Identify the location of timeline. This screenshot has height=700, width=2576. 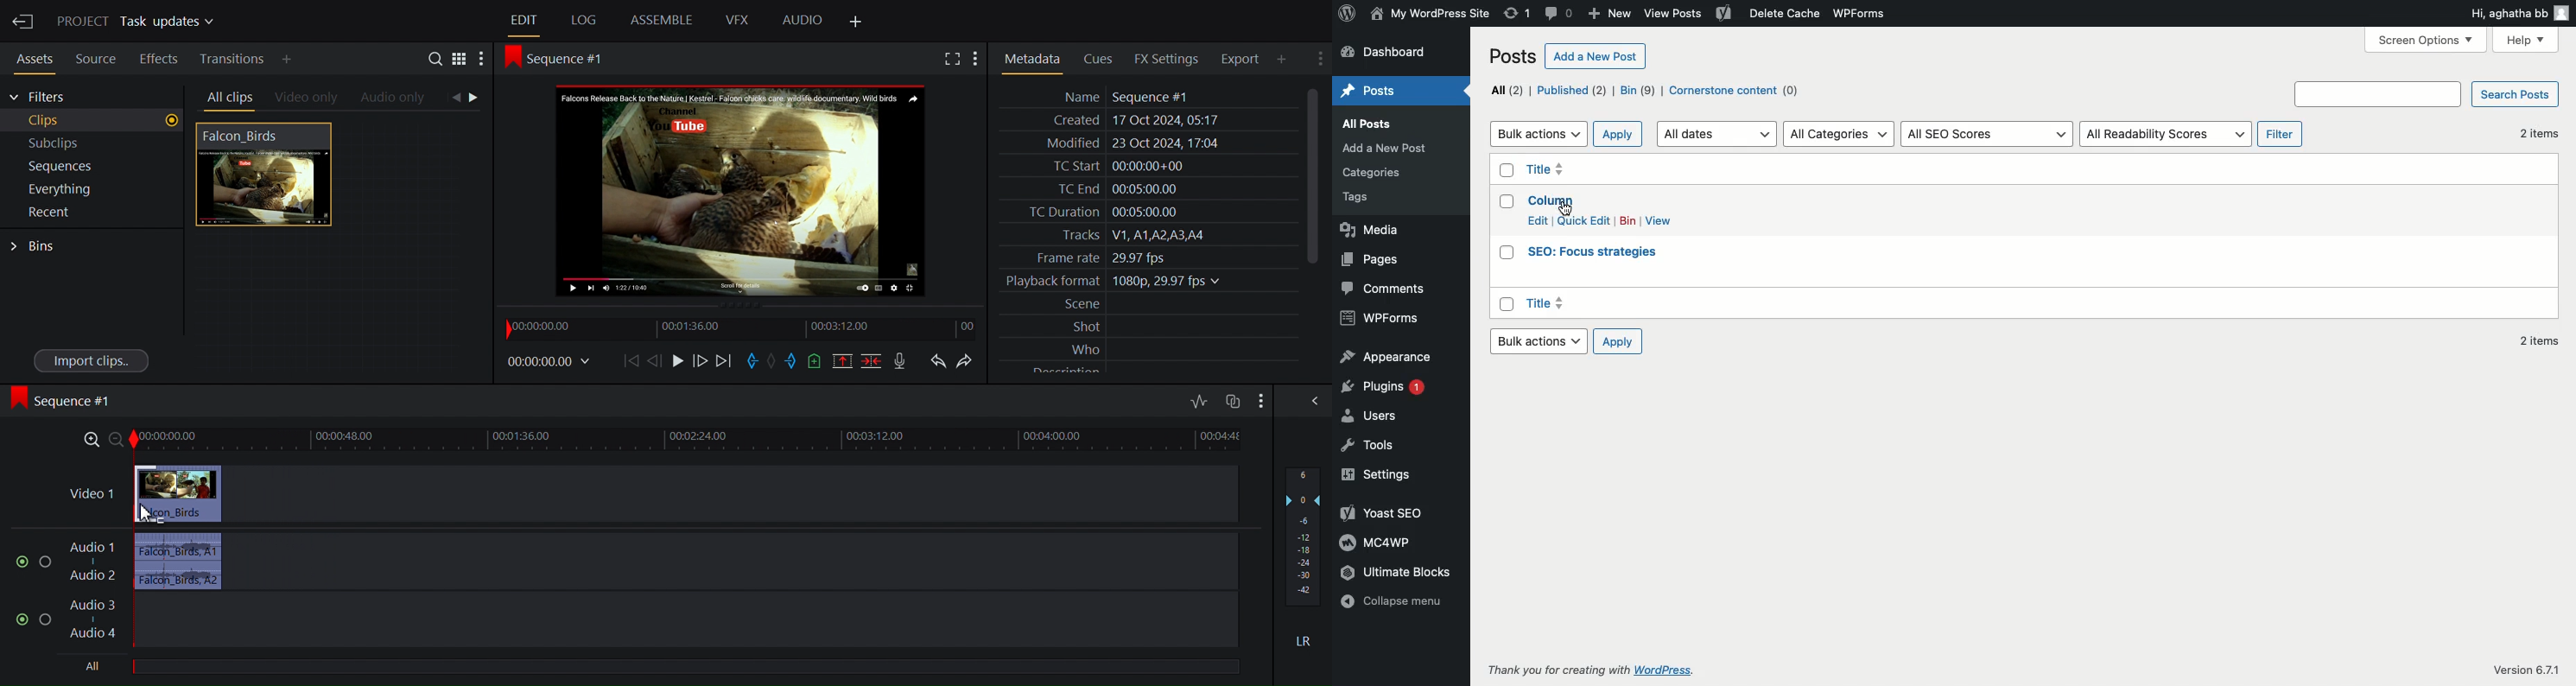
(689, 441).